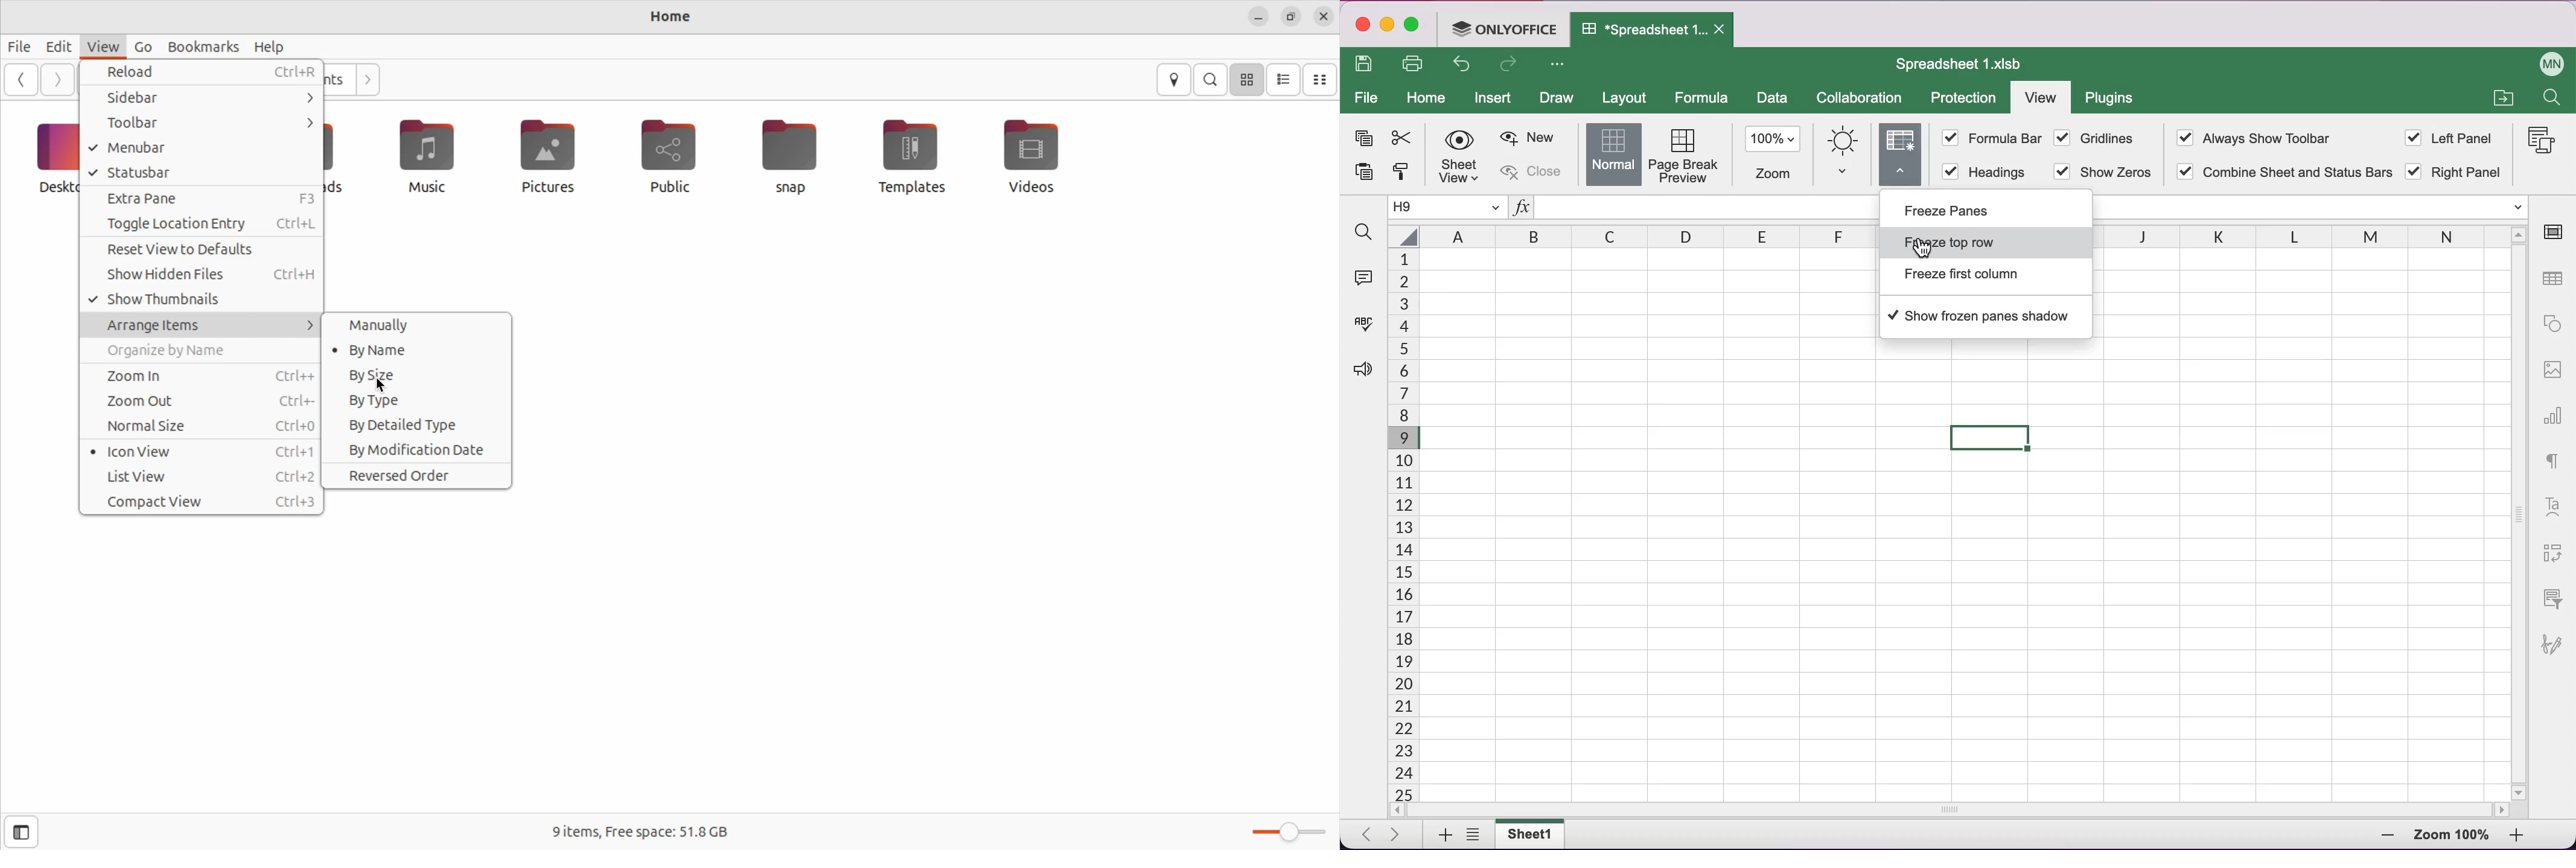 This screenshot has width=2576, height=868. I want to click on freeze top row, so click(1988, 244).